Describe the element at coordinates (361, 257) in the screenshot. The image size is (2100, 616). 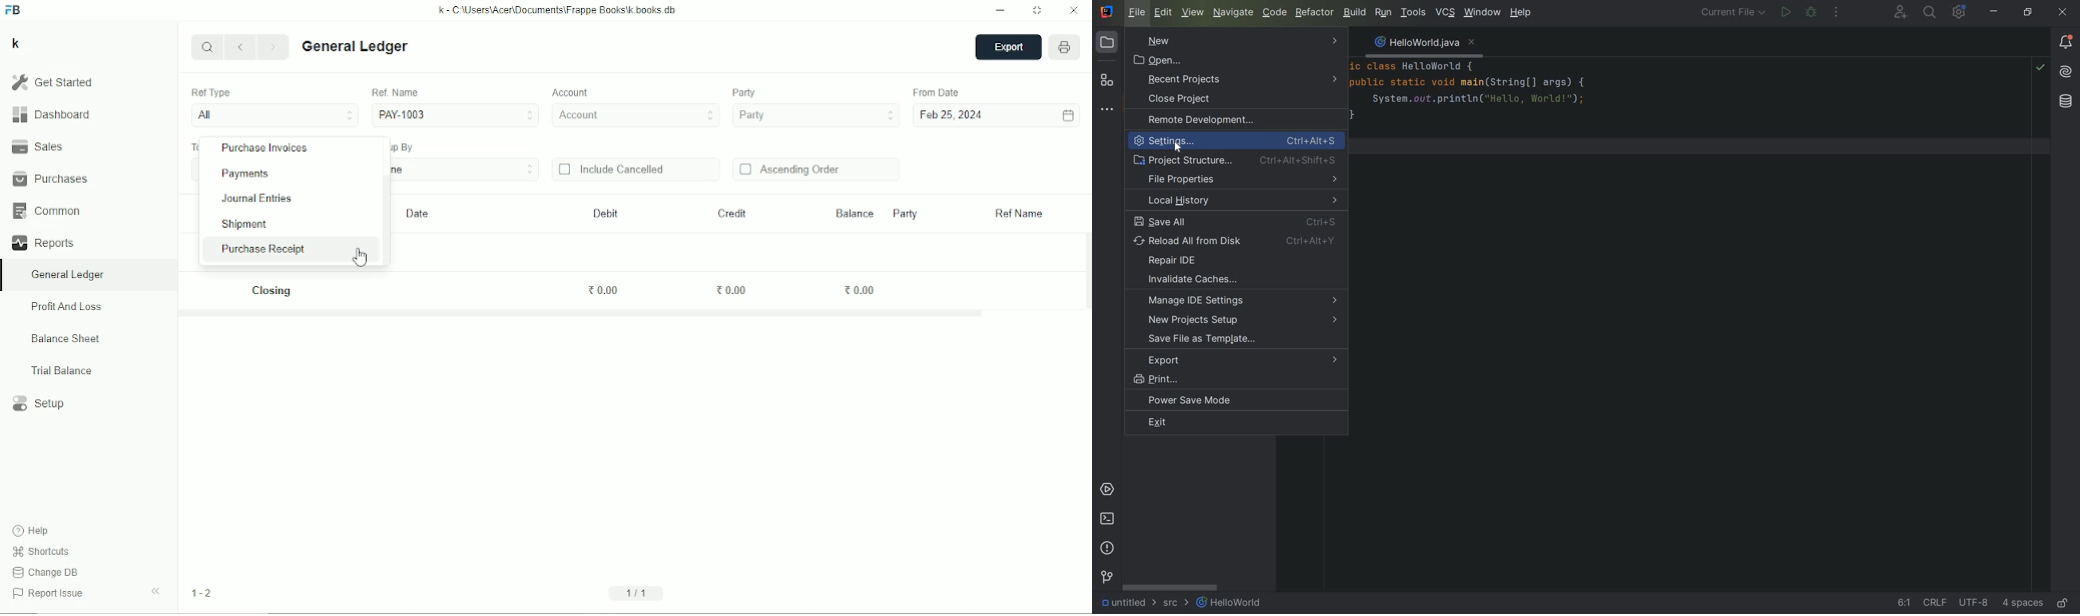
I see `Cursor` at that location.